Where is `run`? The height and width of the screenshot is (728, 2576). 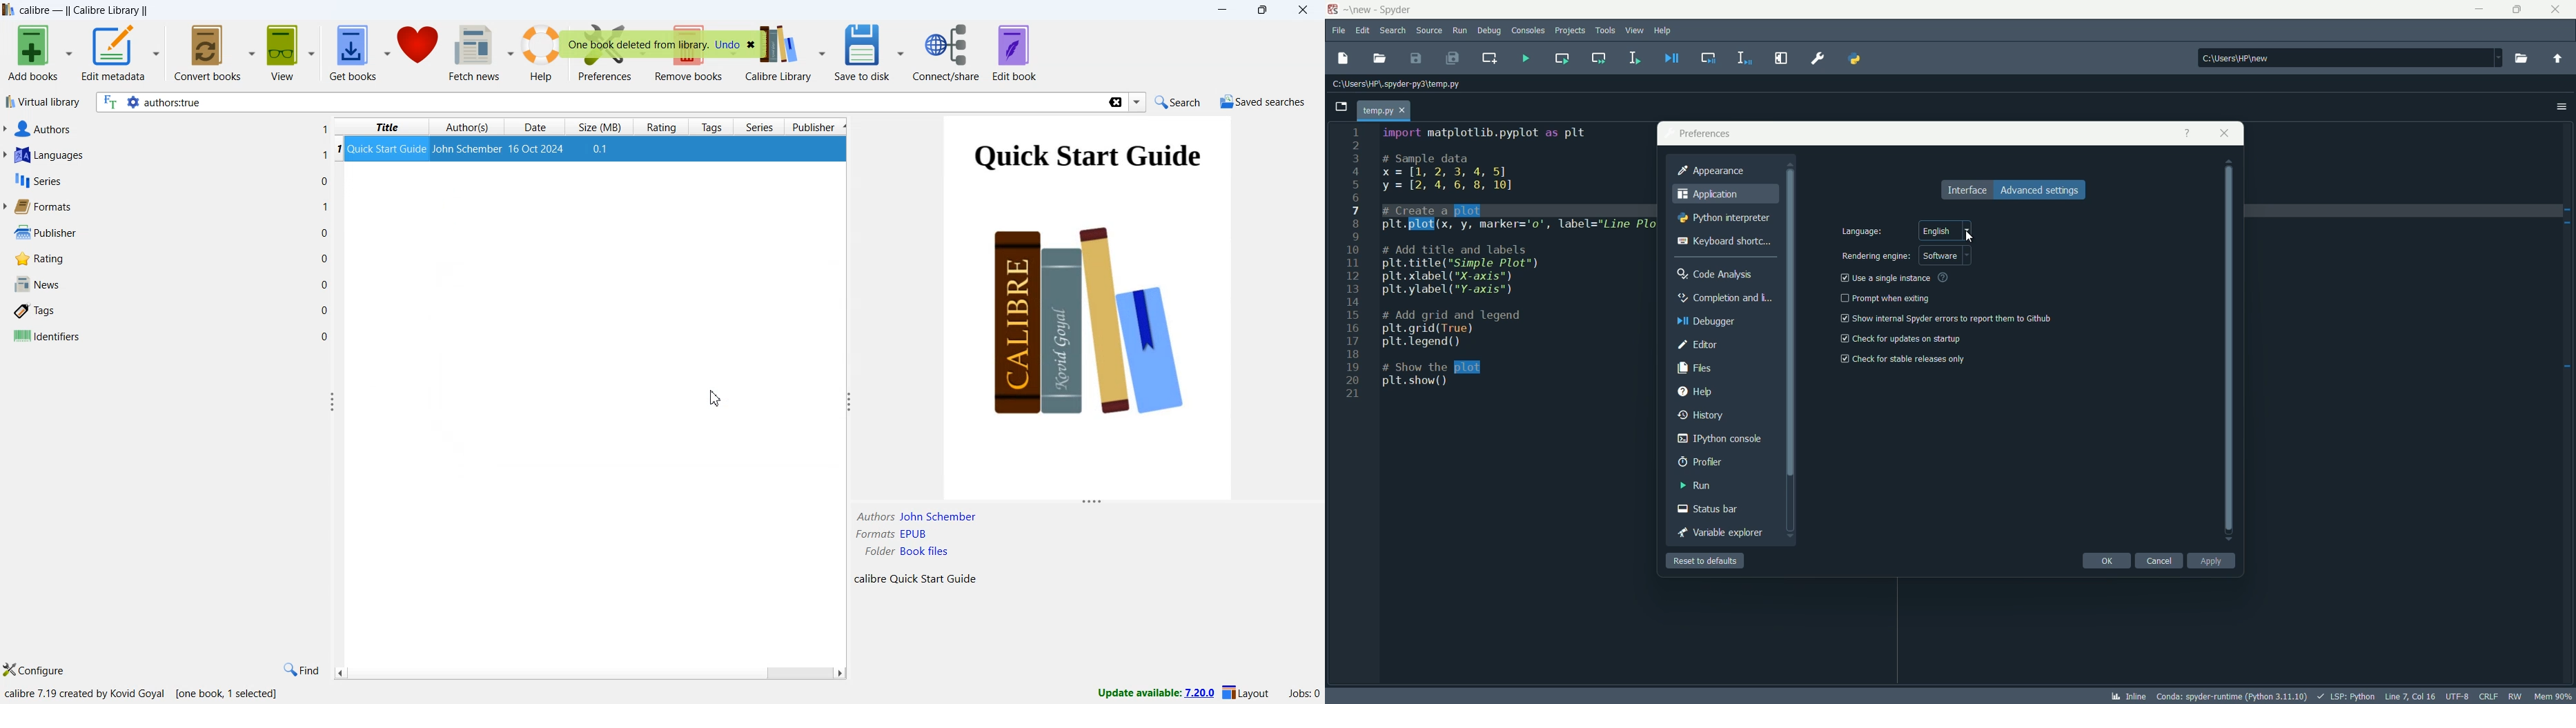 run is located at coordinates (1460, 31).